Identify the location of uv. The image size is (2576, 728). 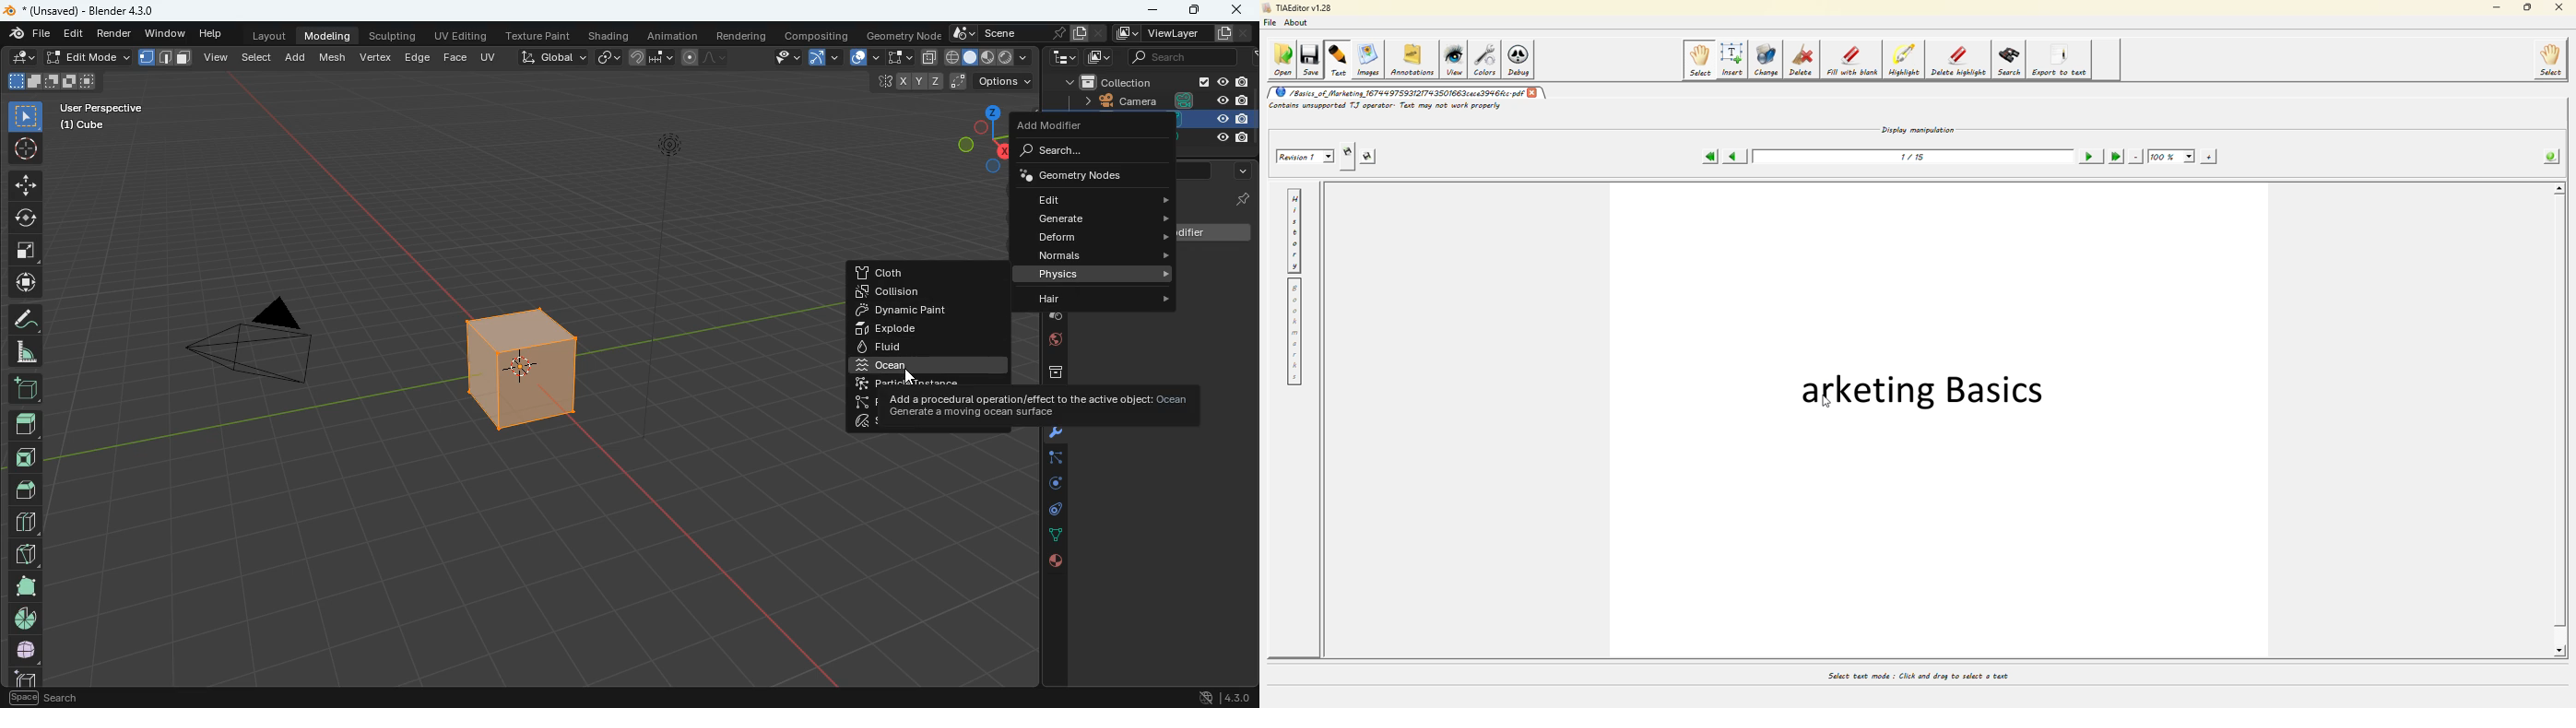
(490, 56).